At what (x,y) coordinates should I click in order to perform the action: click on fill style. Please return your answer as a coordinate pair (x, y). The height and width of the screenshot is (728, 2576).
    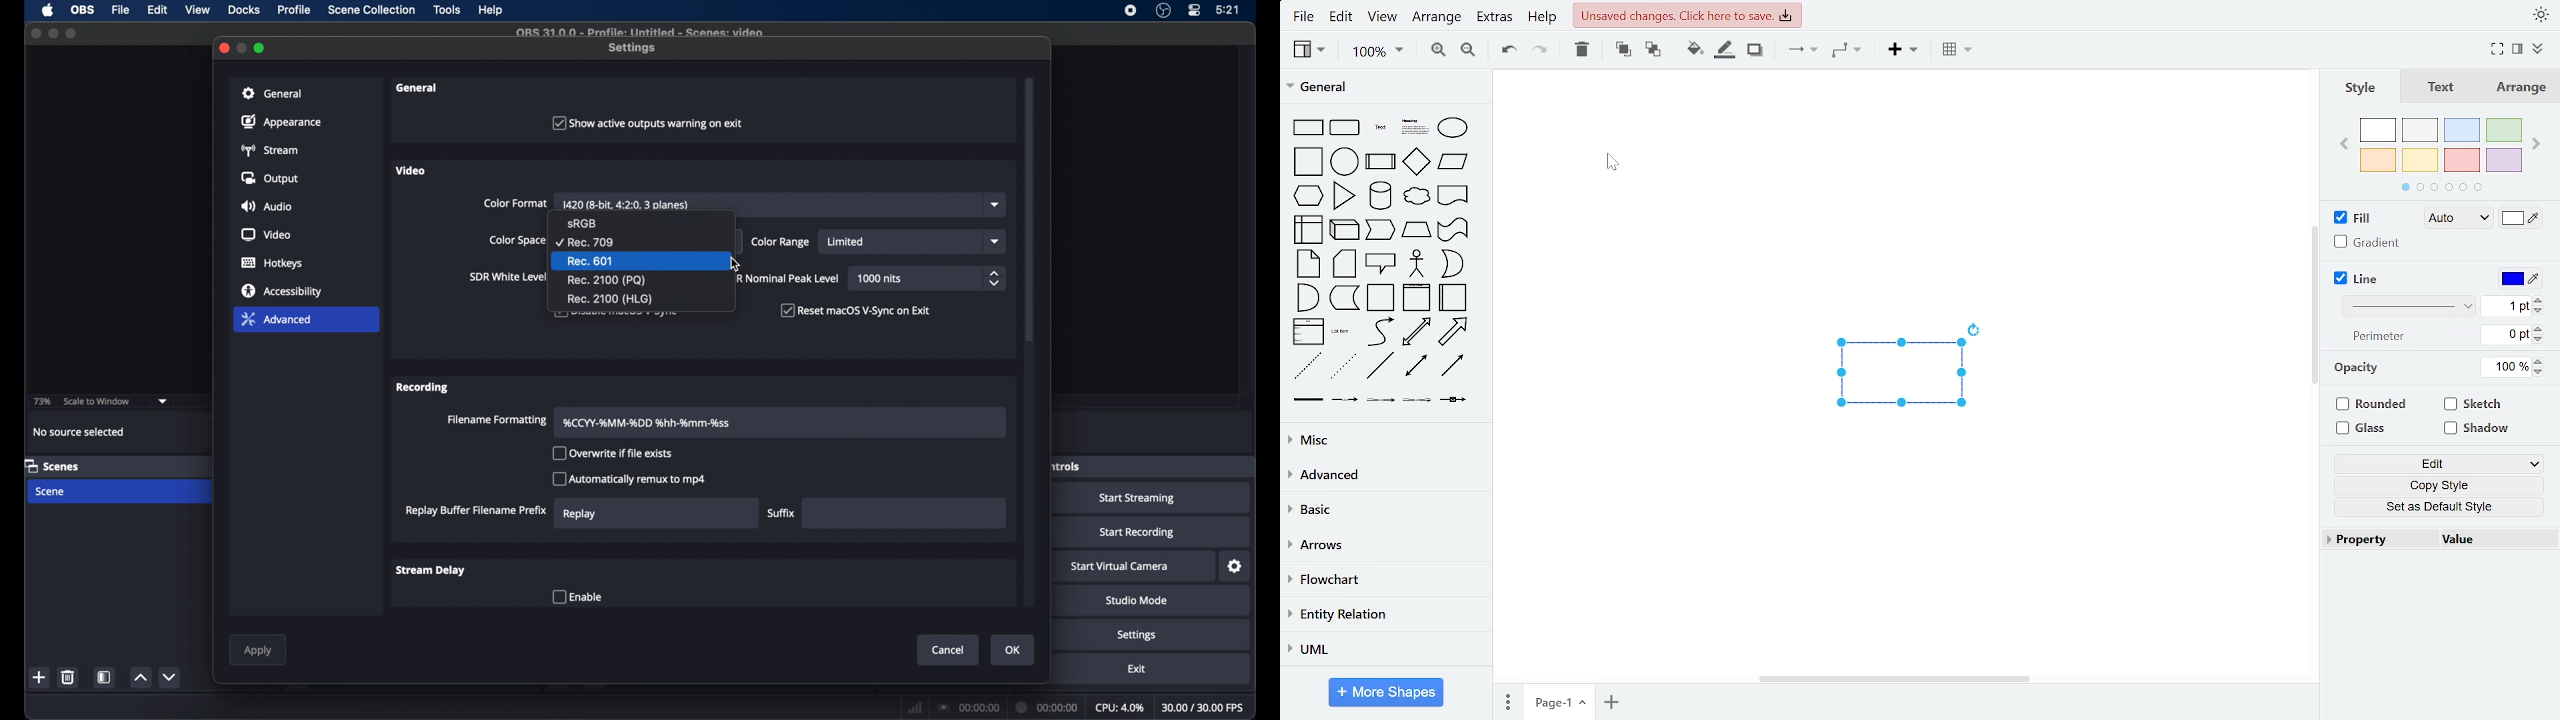
    Looking at the image, I should click on (2454, 219).